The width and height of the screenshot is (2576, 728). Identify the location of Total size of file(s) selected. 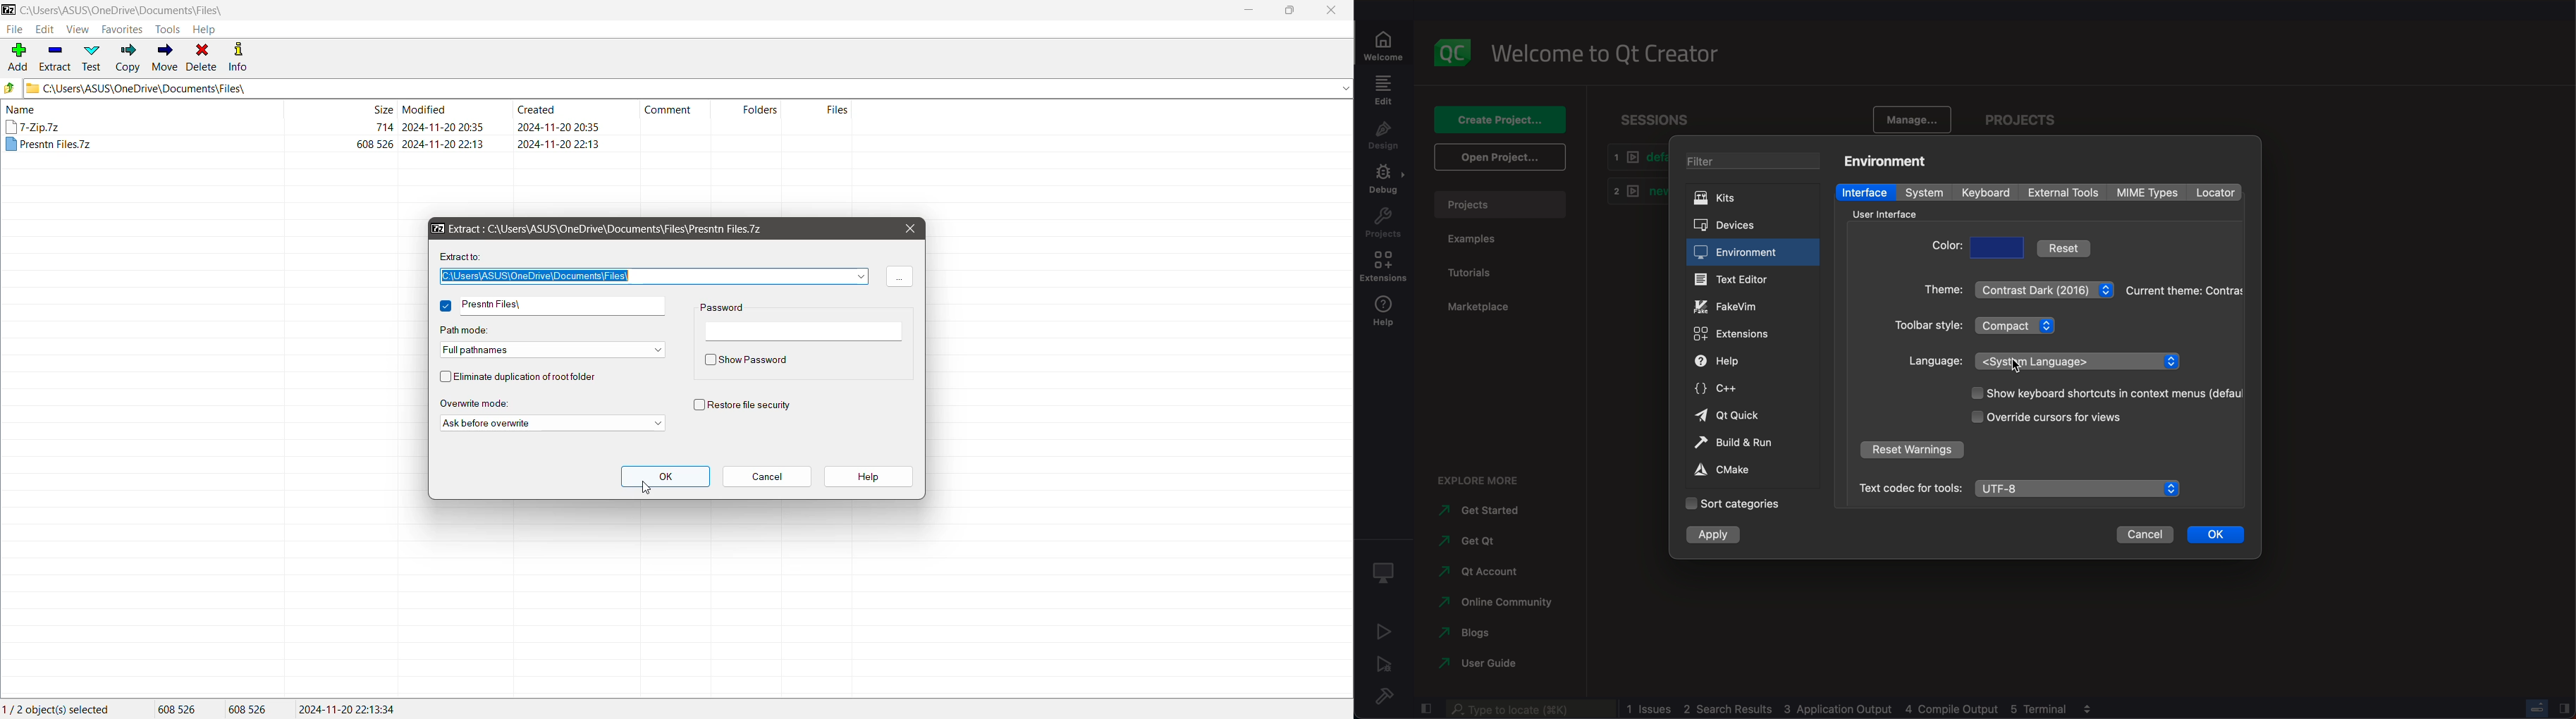
(178, 709).